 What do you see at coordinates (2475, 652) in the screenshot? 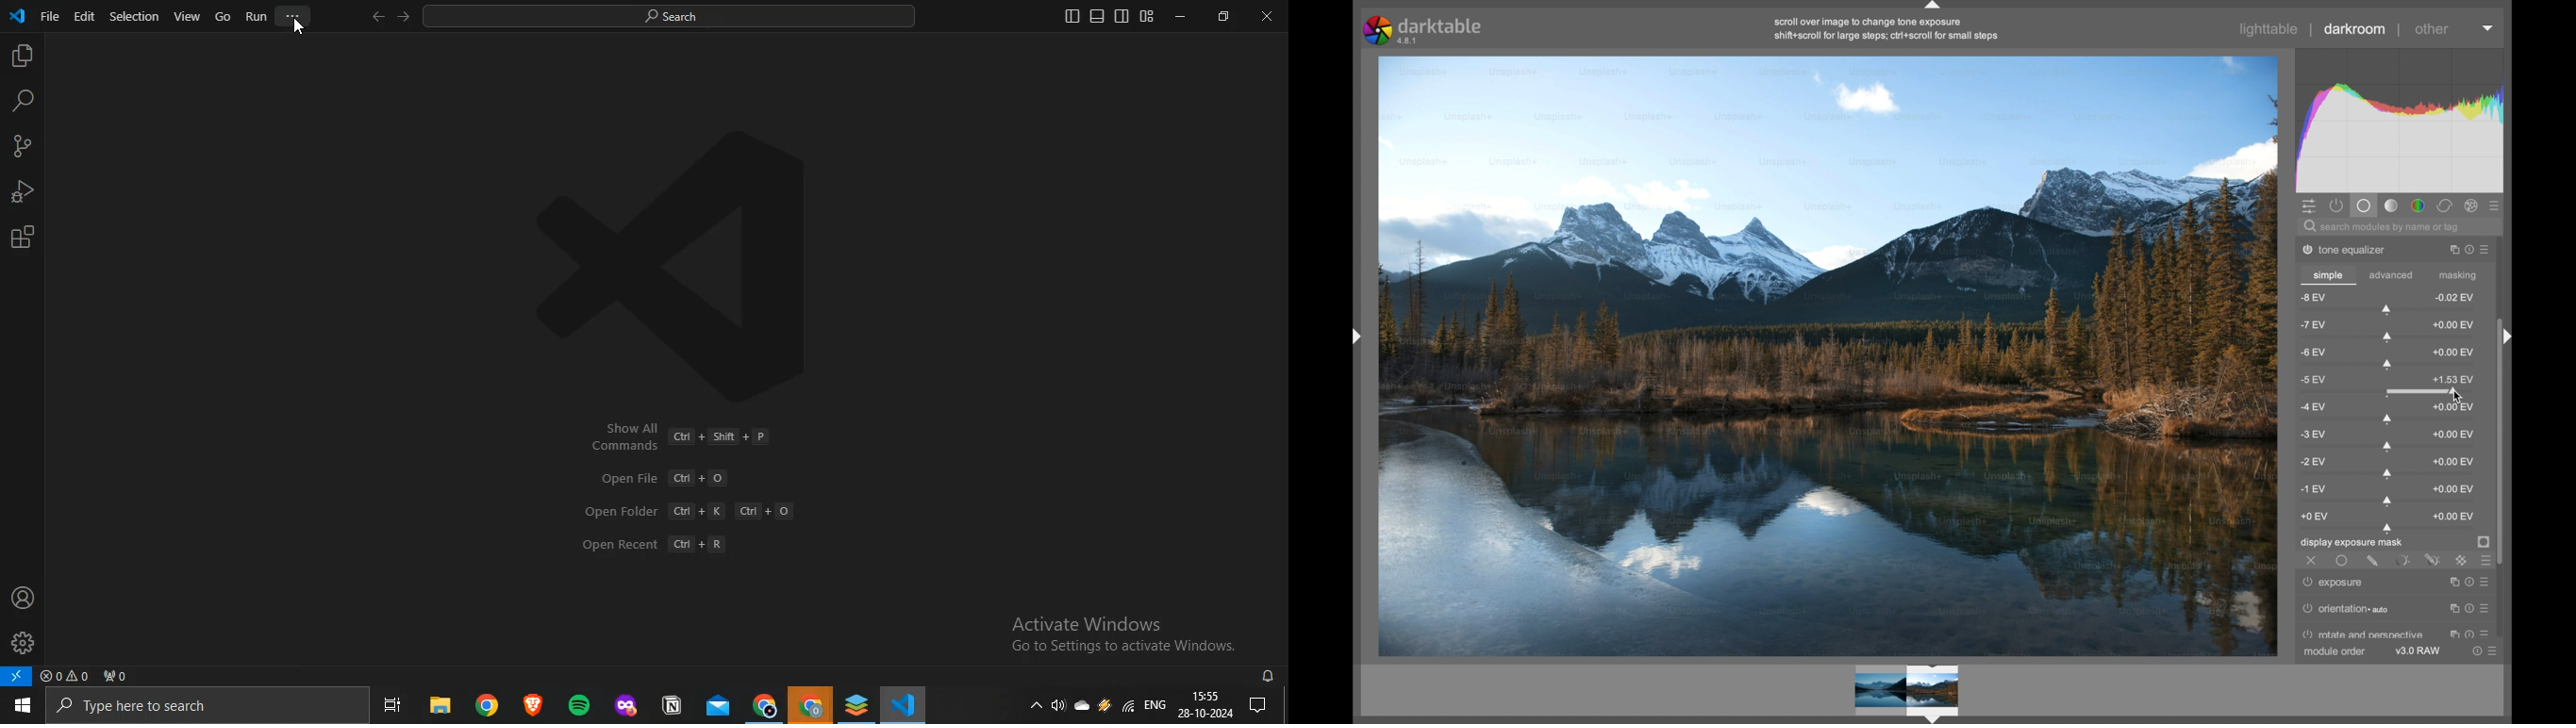
I see `reset parameters` at bounding box center [2475, 652].